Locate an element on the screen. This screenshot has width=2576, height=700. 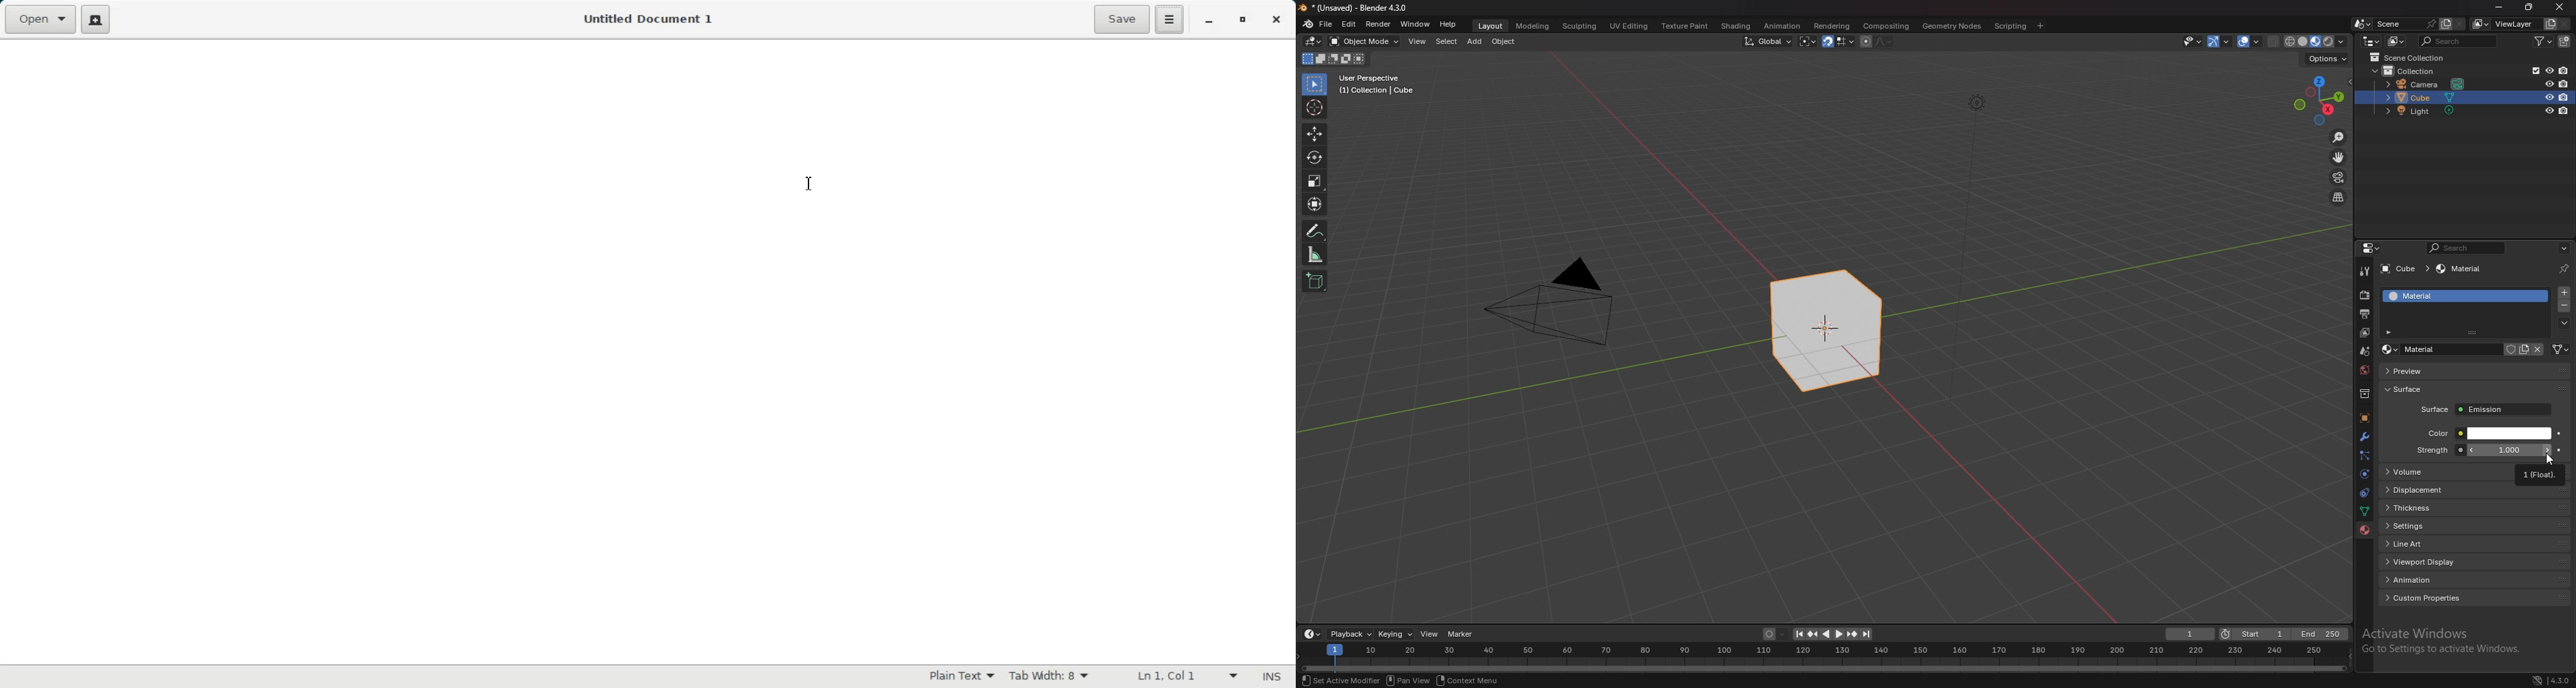
toggle pin id is located at coordinates (2564, 269).